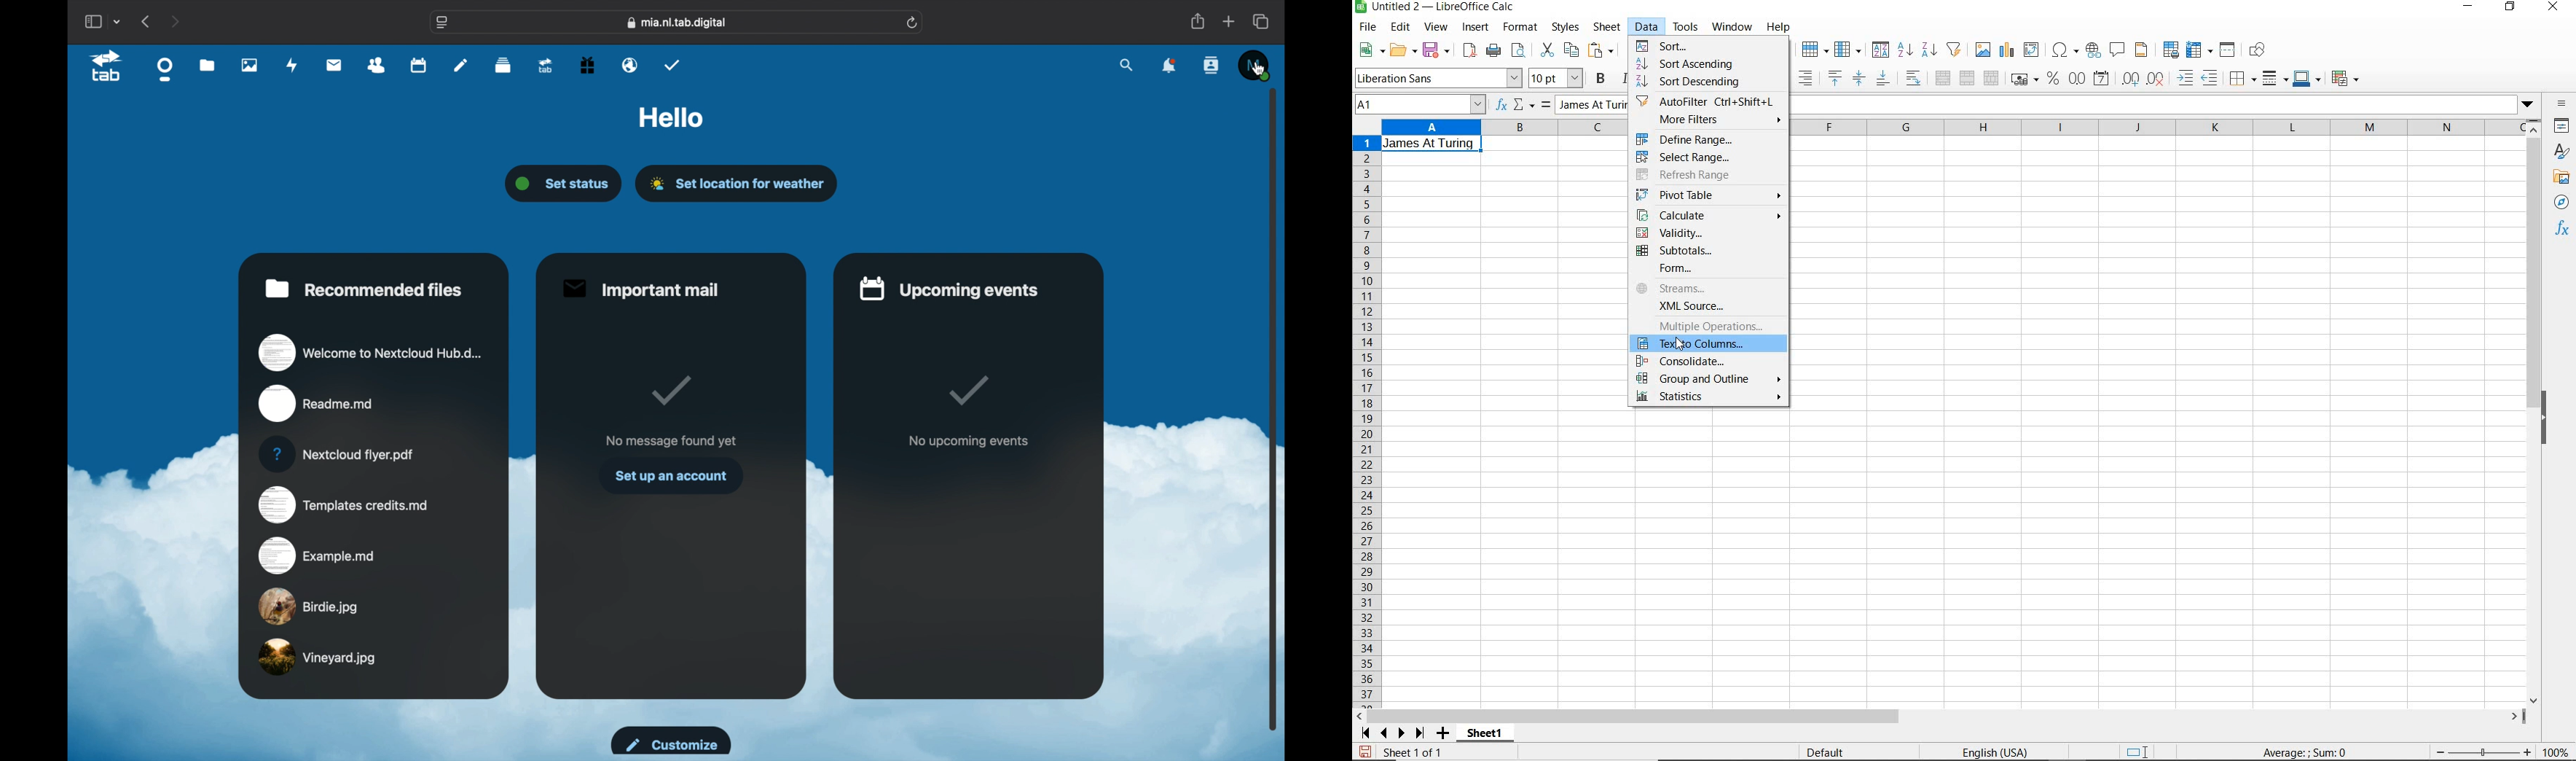 The image size is (2576, 784). What do you see at coordinates (364, 288) in the screenshot?
I see `recommendation files` at bounding box center [364, 288].